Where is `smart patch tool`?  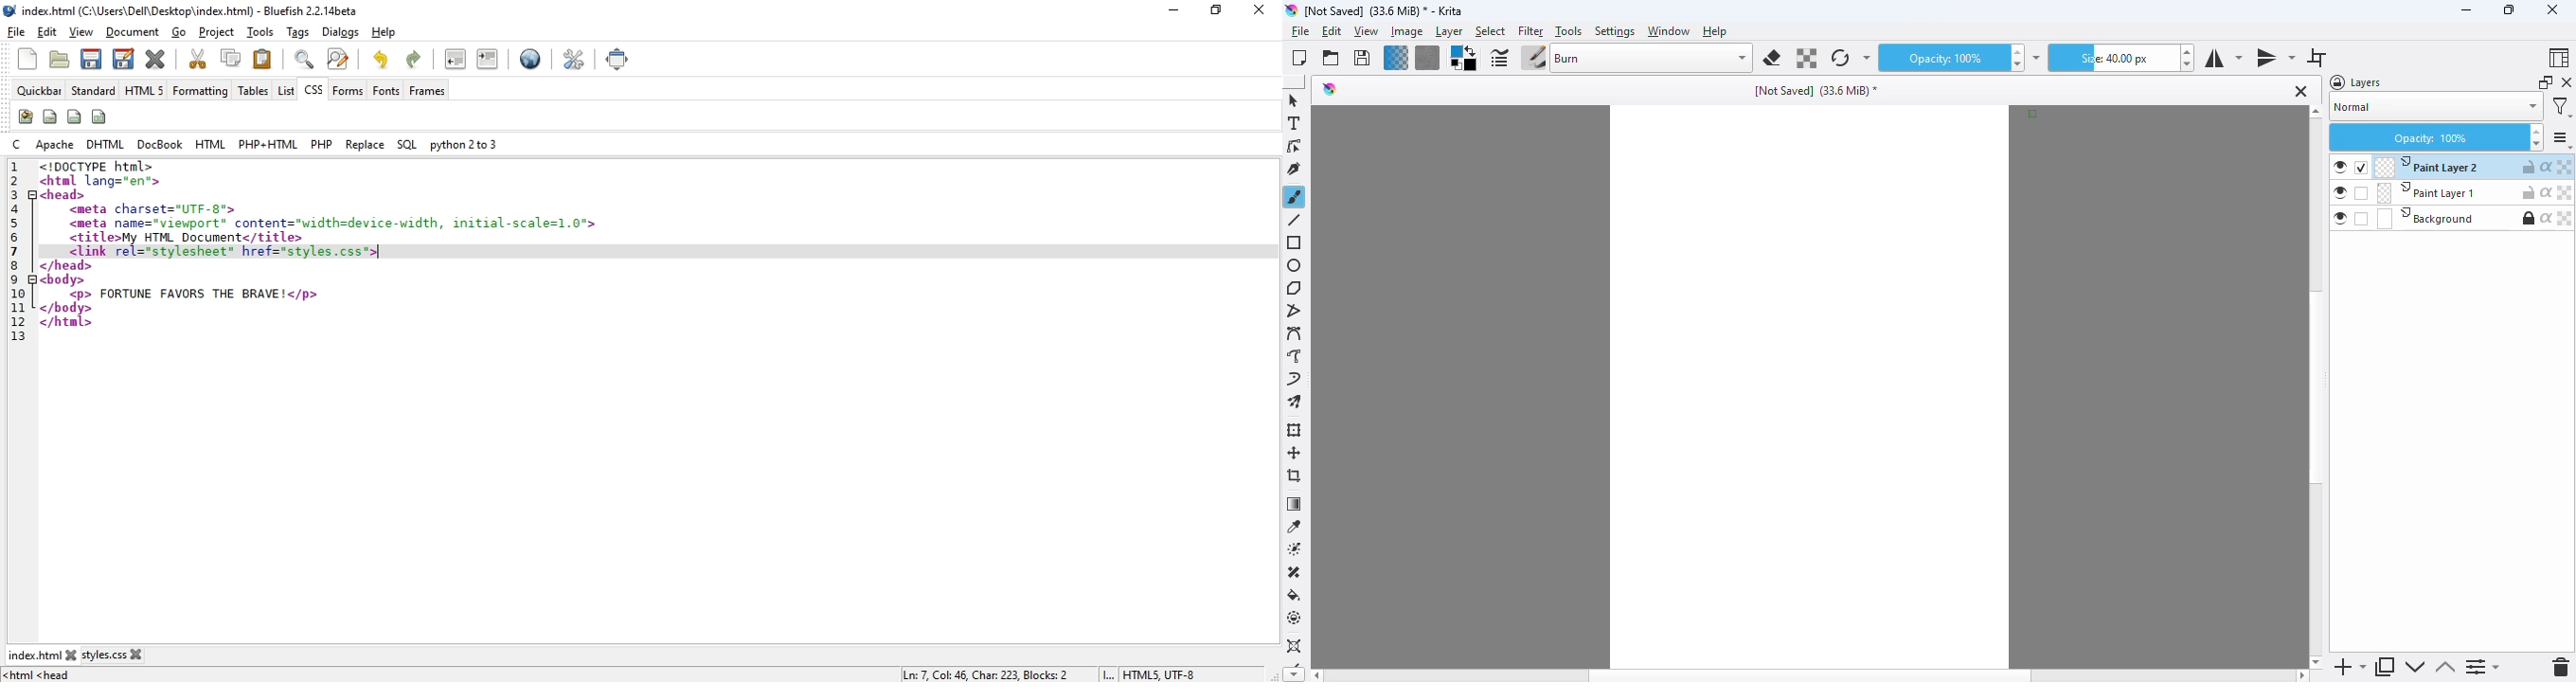
smart patch tool is located at coordinates (1295, 572).